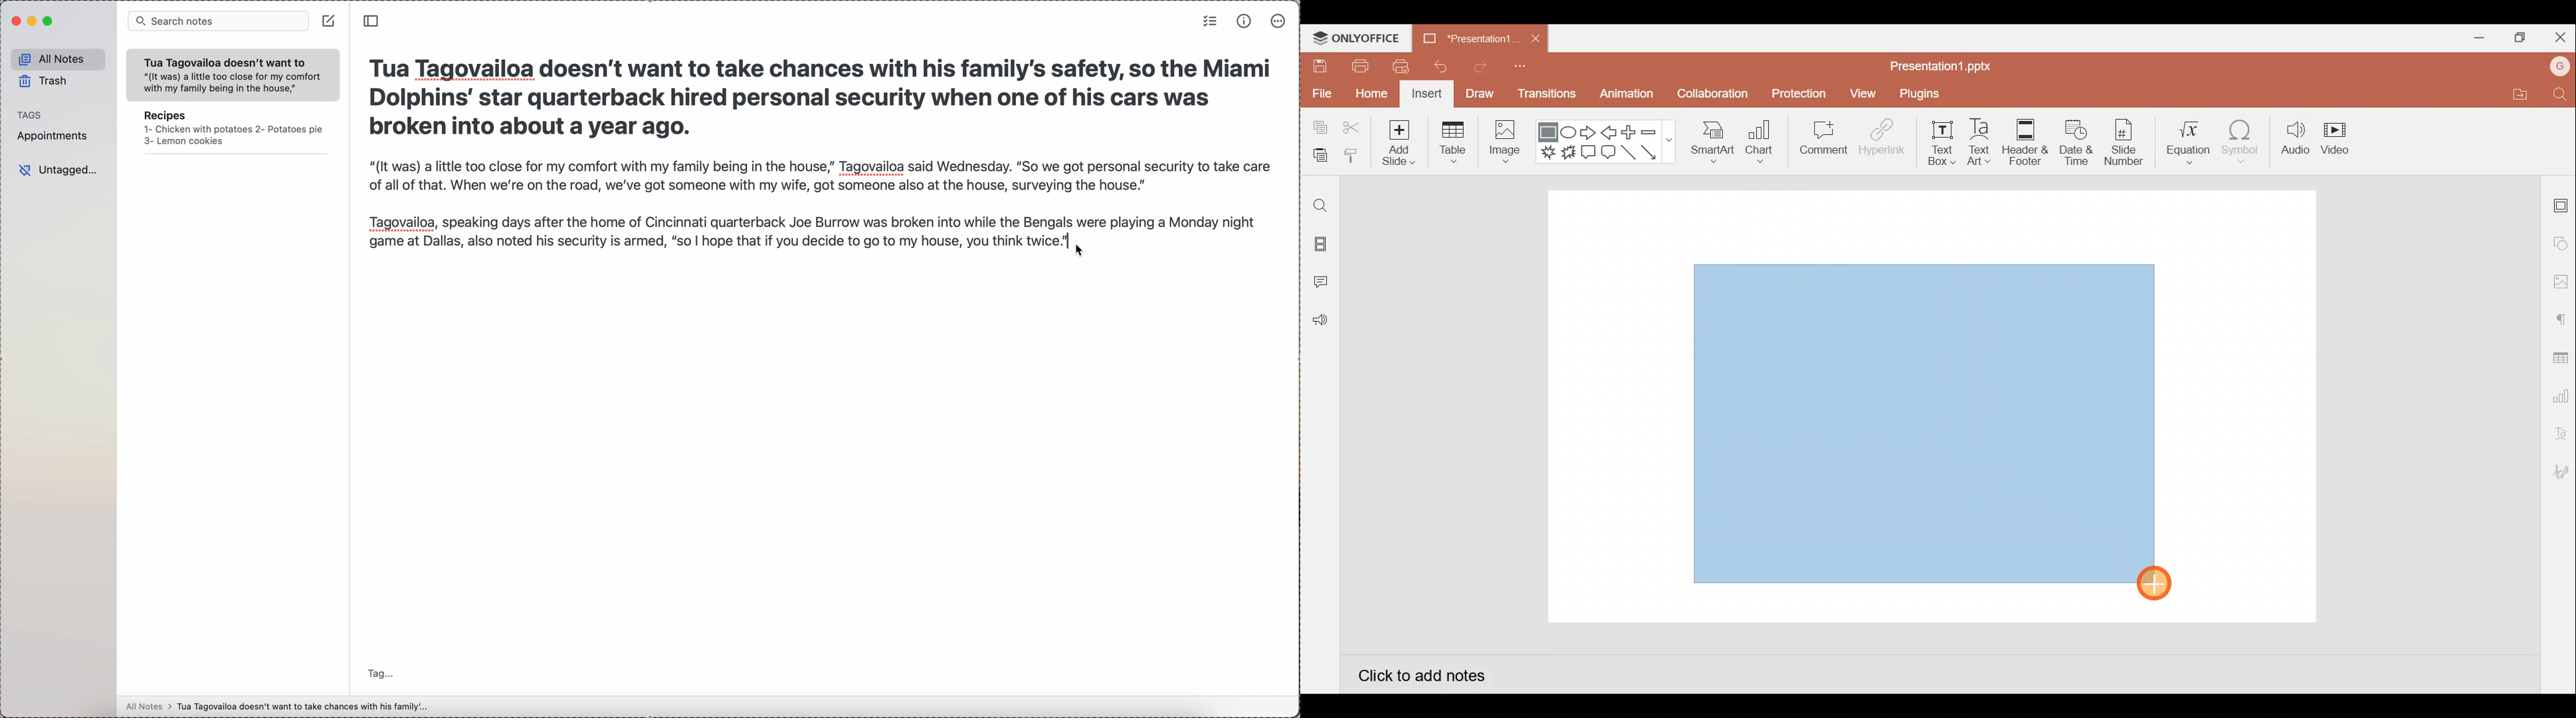 Image resolution: width=2576 pixels, height=728 pixels. Describe the element at coordinates (2561, 243) in the screenshot. I see `Shape settings` at that location.